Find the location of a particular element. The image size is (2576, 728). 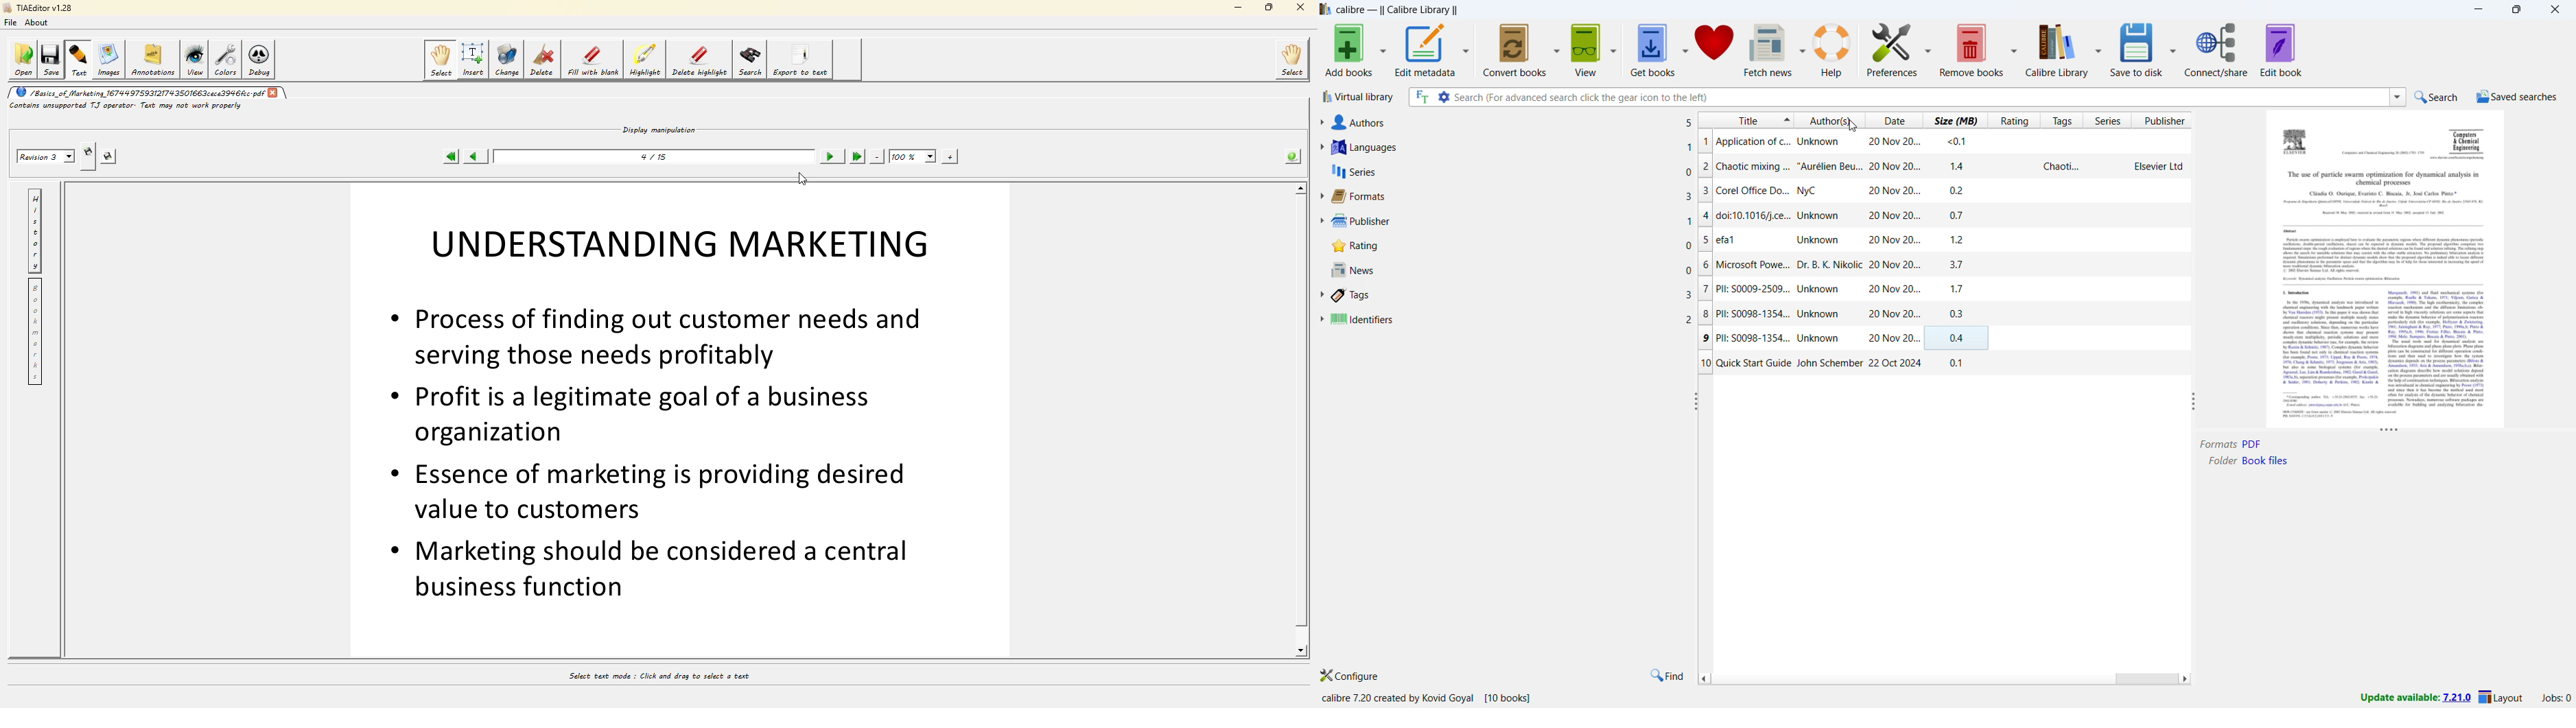

get books options is located at coordinates (1684, 50).